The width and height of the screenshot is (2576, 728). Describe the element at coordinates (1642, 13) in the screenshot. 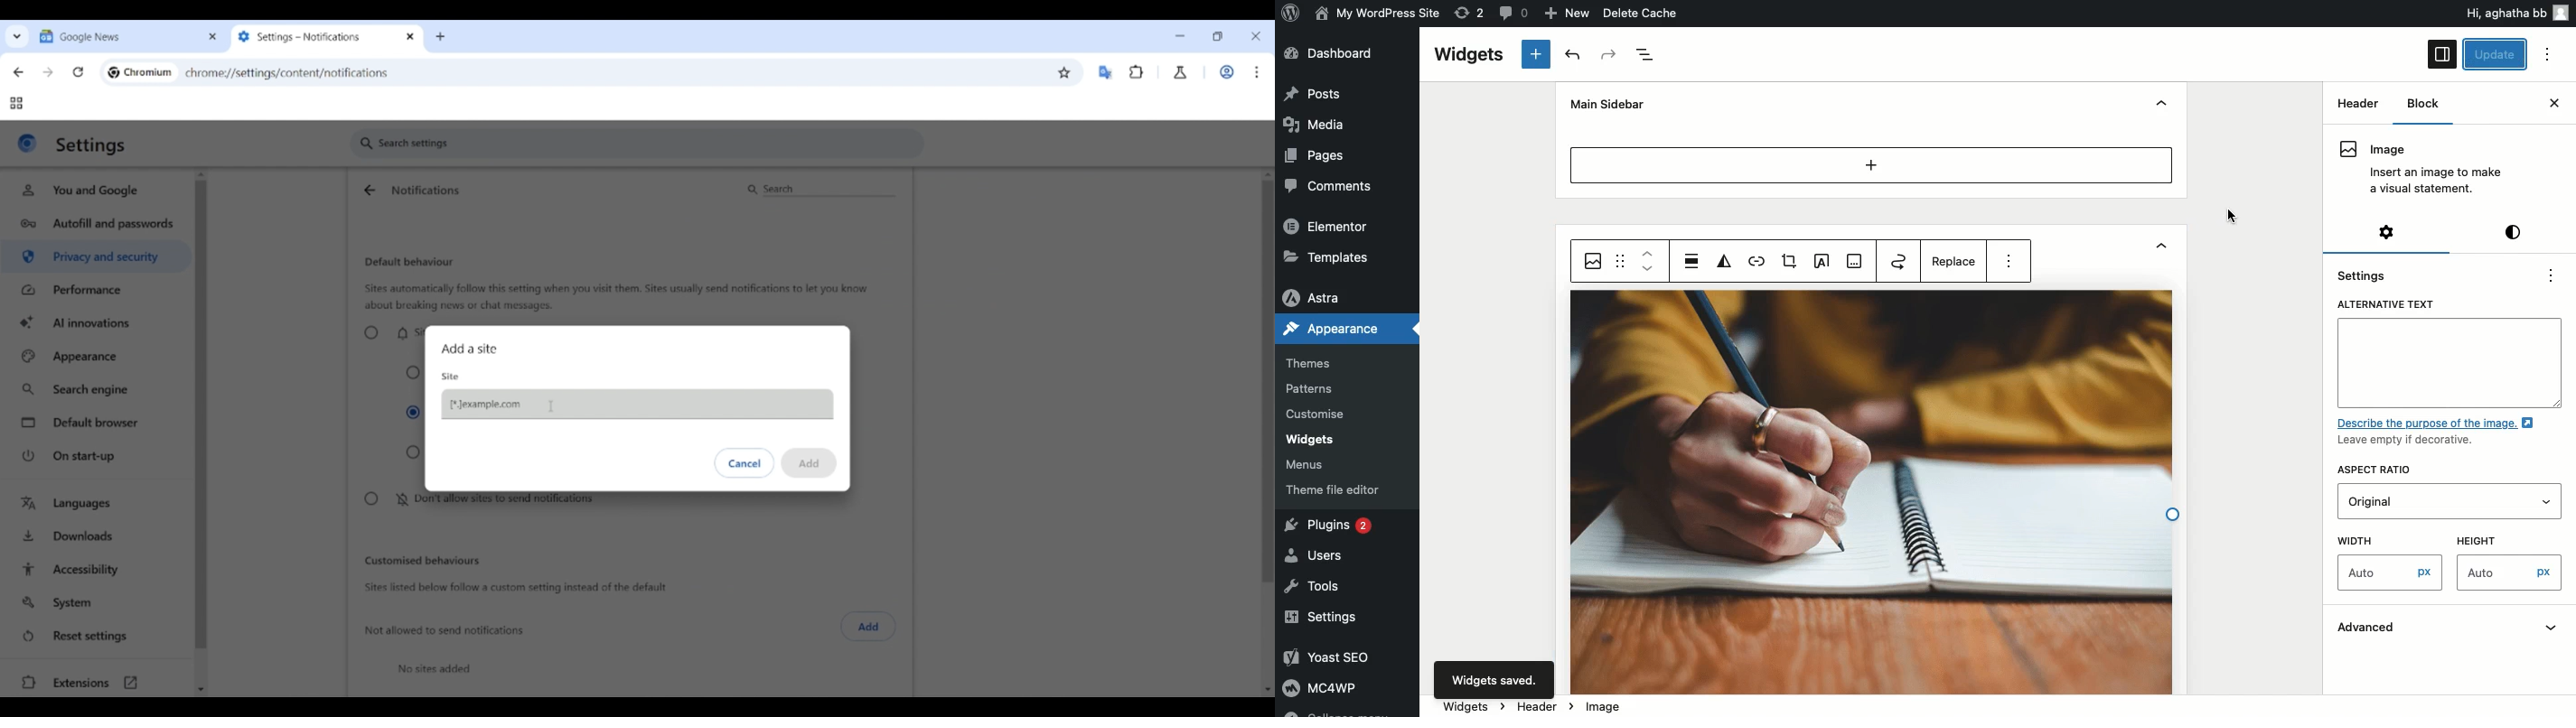

I see `Delete cache` at that location.